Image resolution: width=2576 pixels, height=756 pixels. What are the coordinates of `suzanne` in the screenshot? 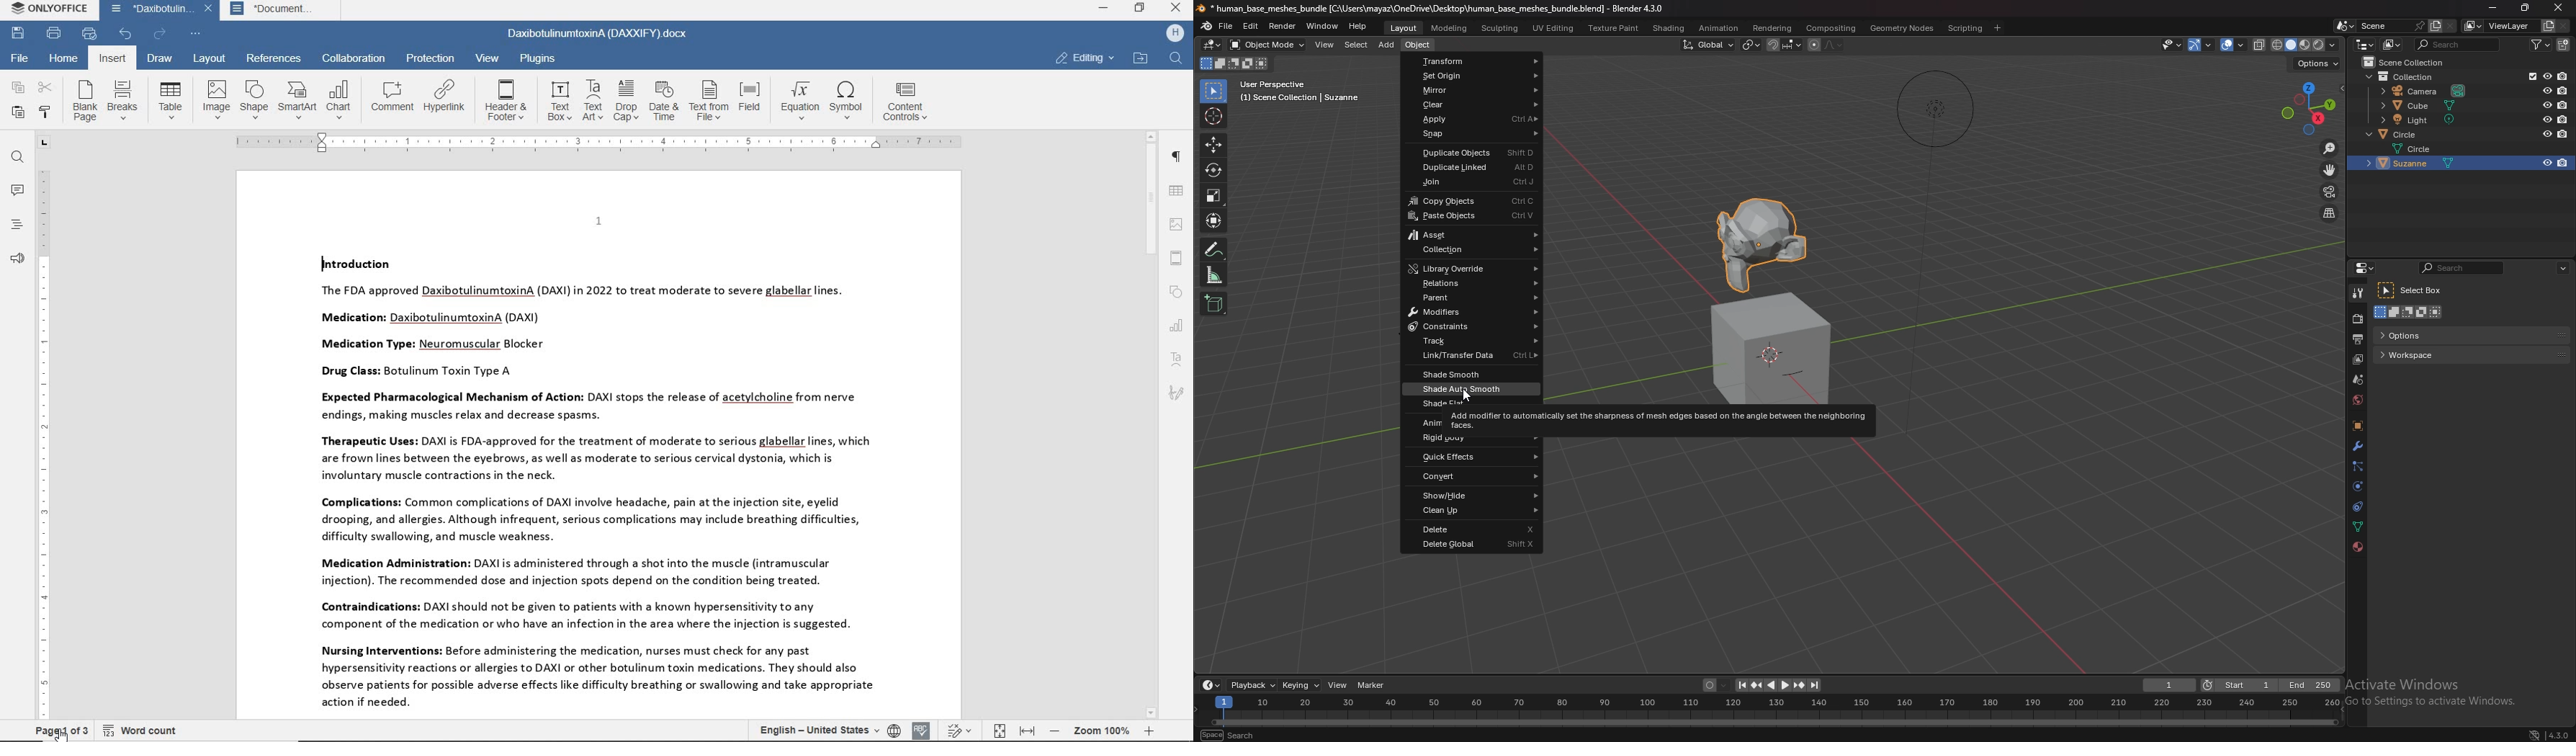 It's located at (2430, 164).